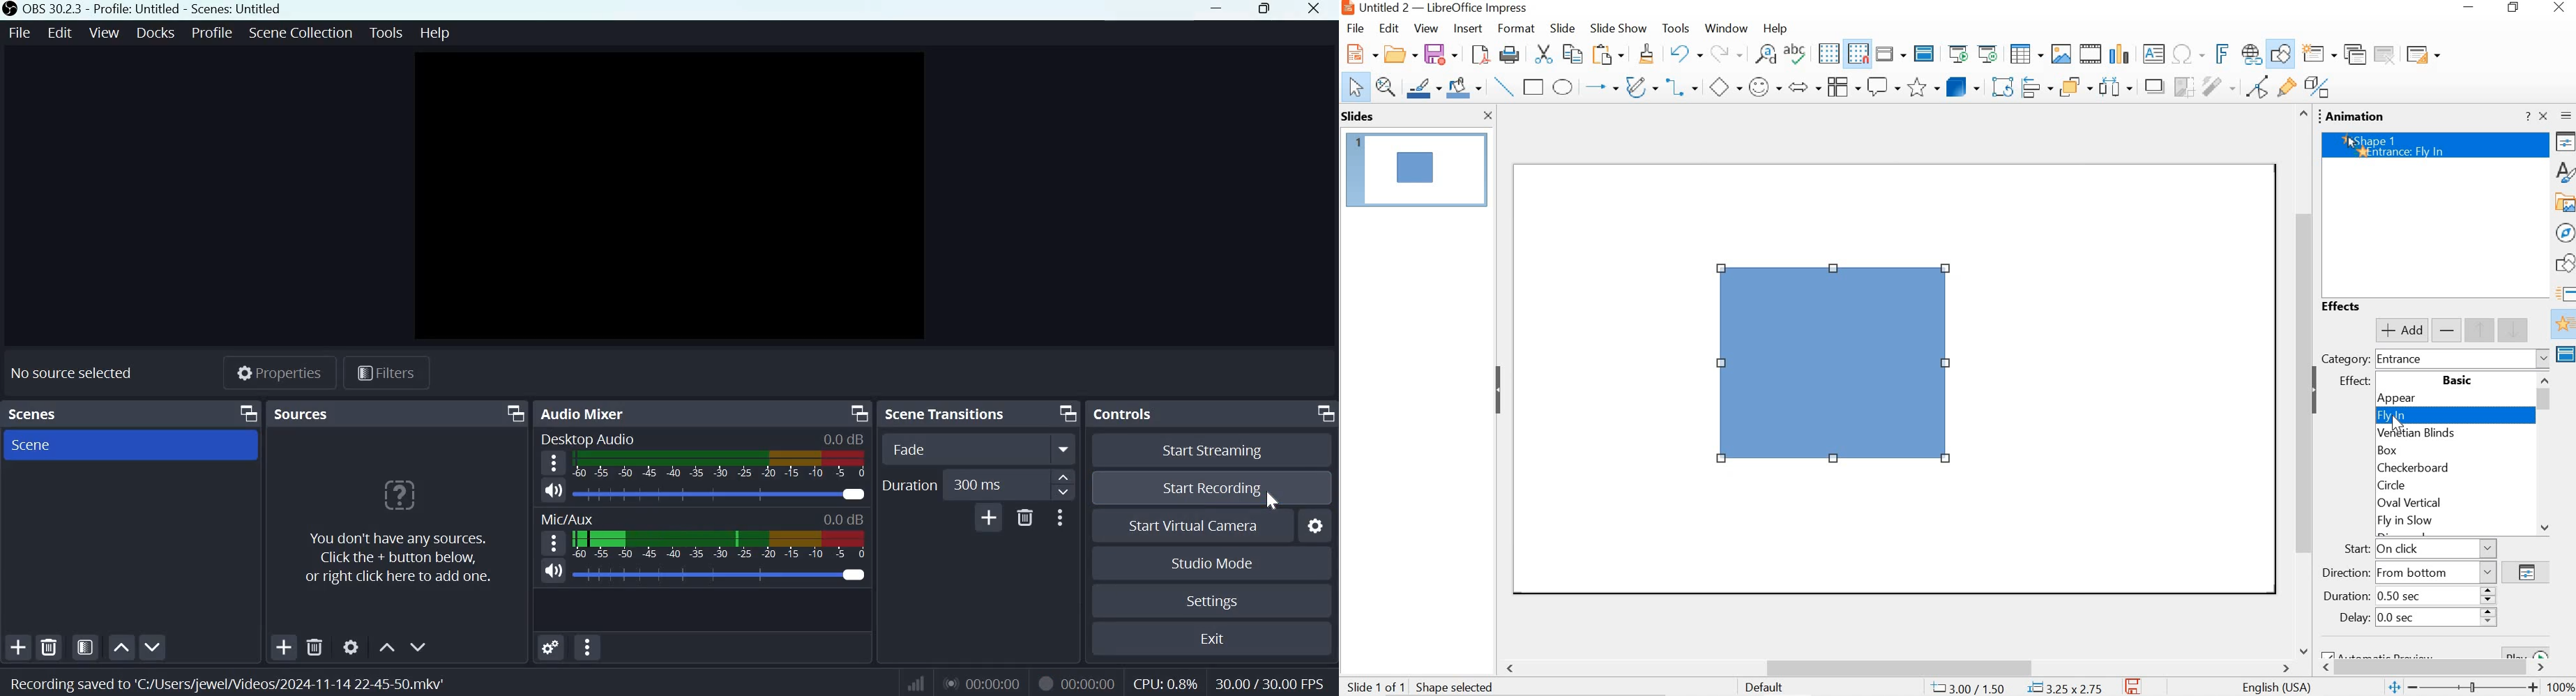  What do you see at coordinates (350, 646) in the screenshot?
I see `Open source properties` at bounding box center [350, 646].